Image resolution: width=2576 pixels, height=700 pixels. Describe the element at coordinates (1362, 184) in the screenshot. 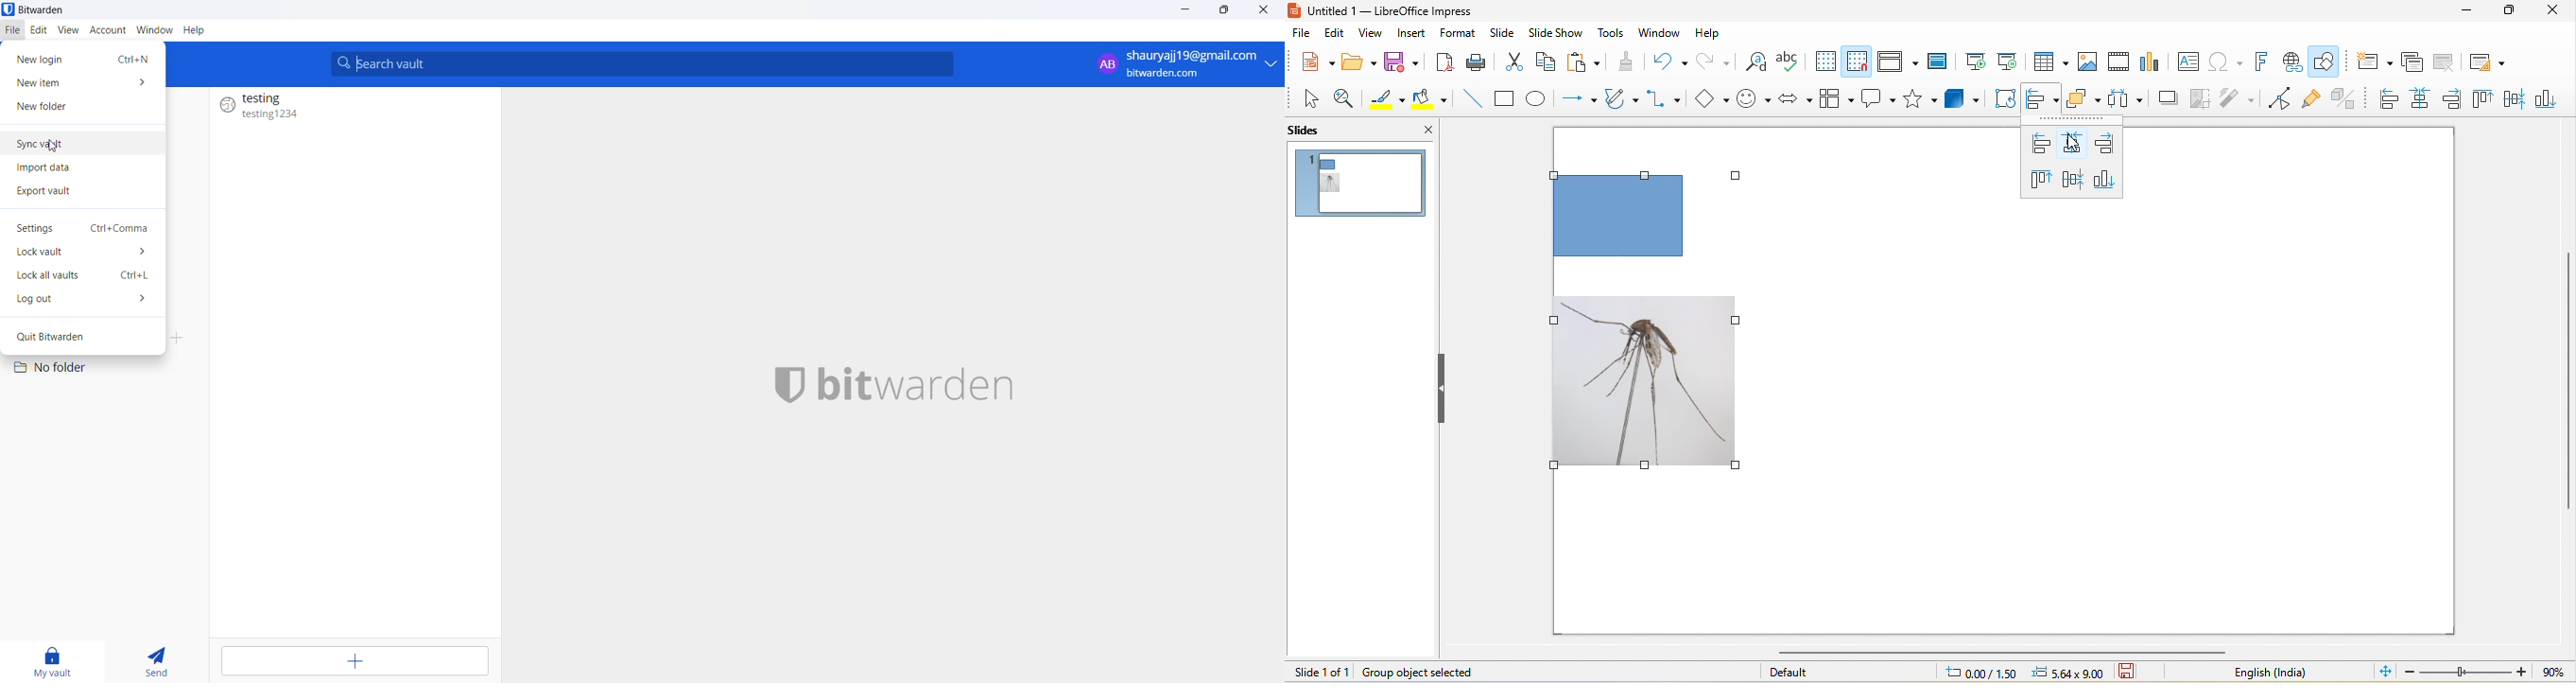

I see `slide 1` at that location.